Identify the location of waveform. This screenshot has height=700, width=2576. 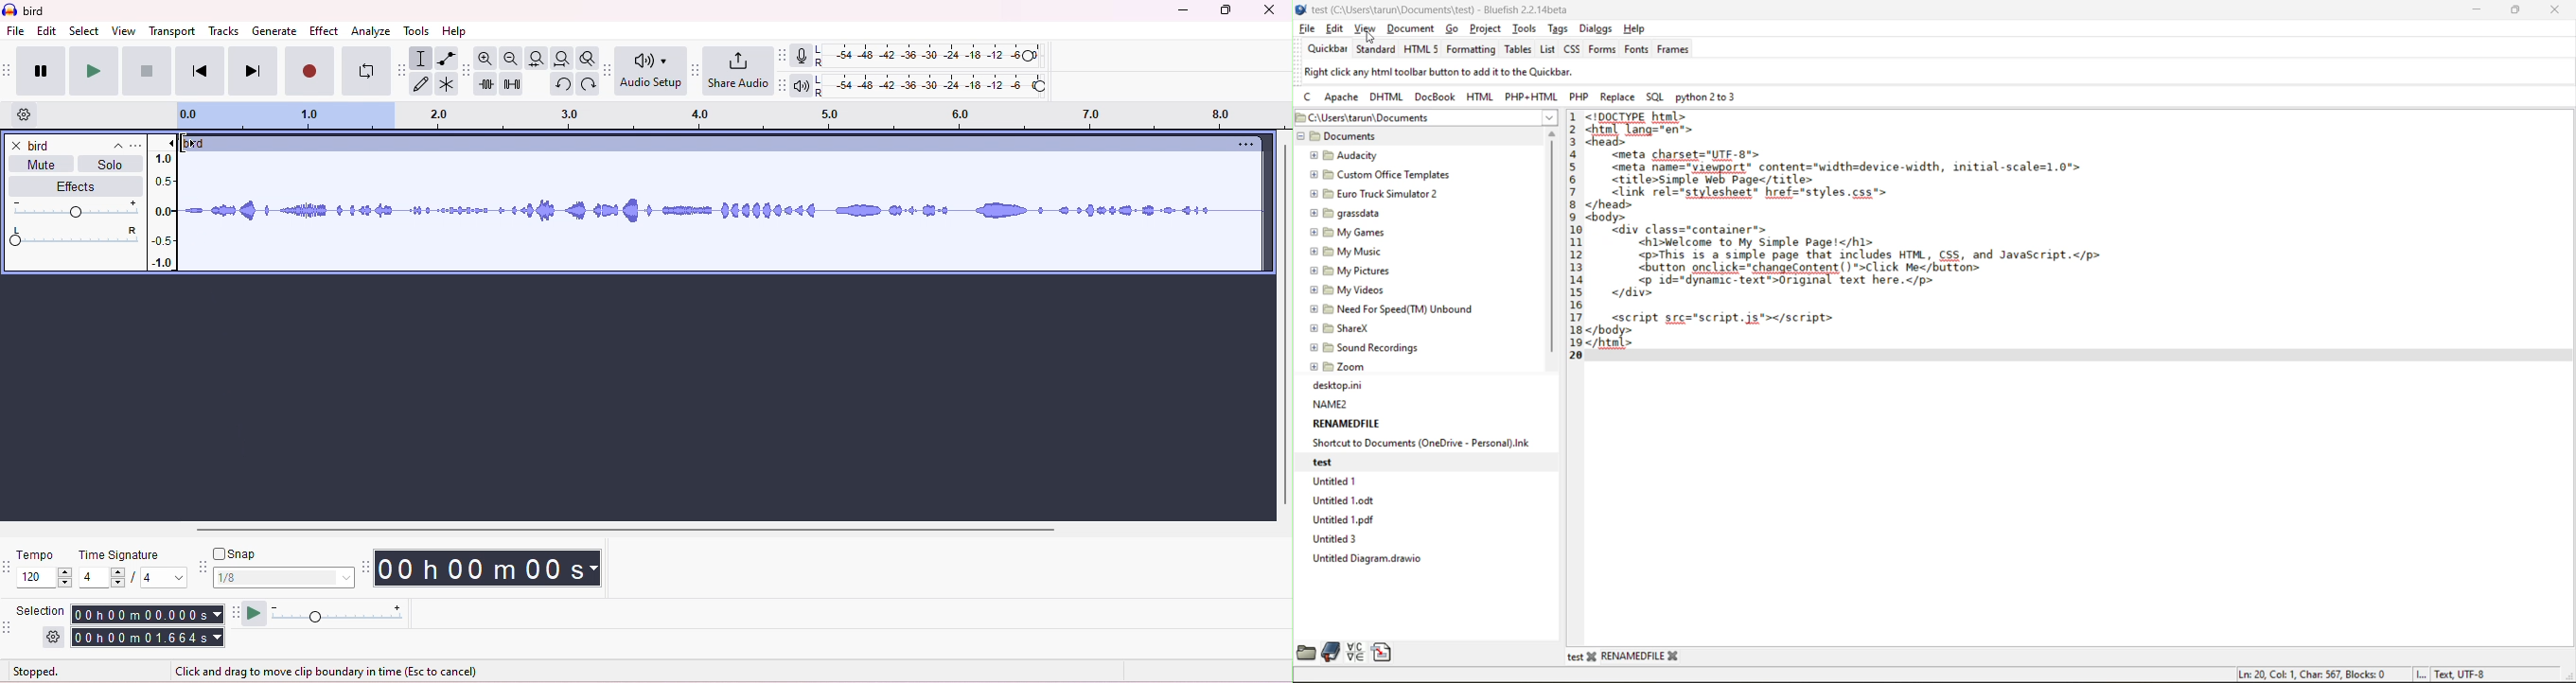
(723, 212).